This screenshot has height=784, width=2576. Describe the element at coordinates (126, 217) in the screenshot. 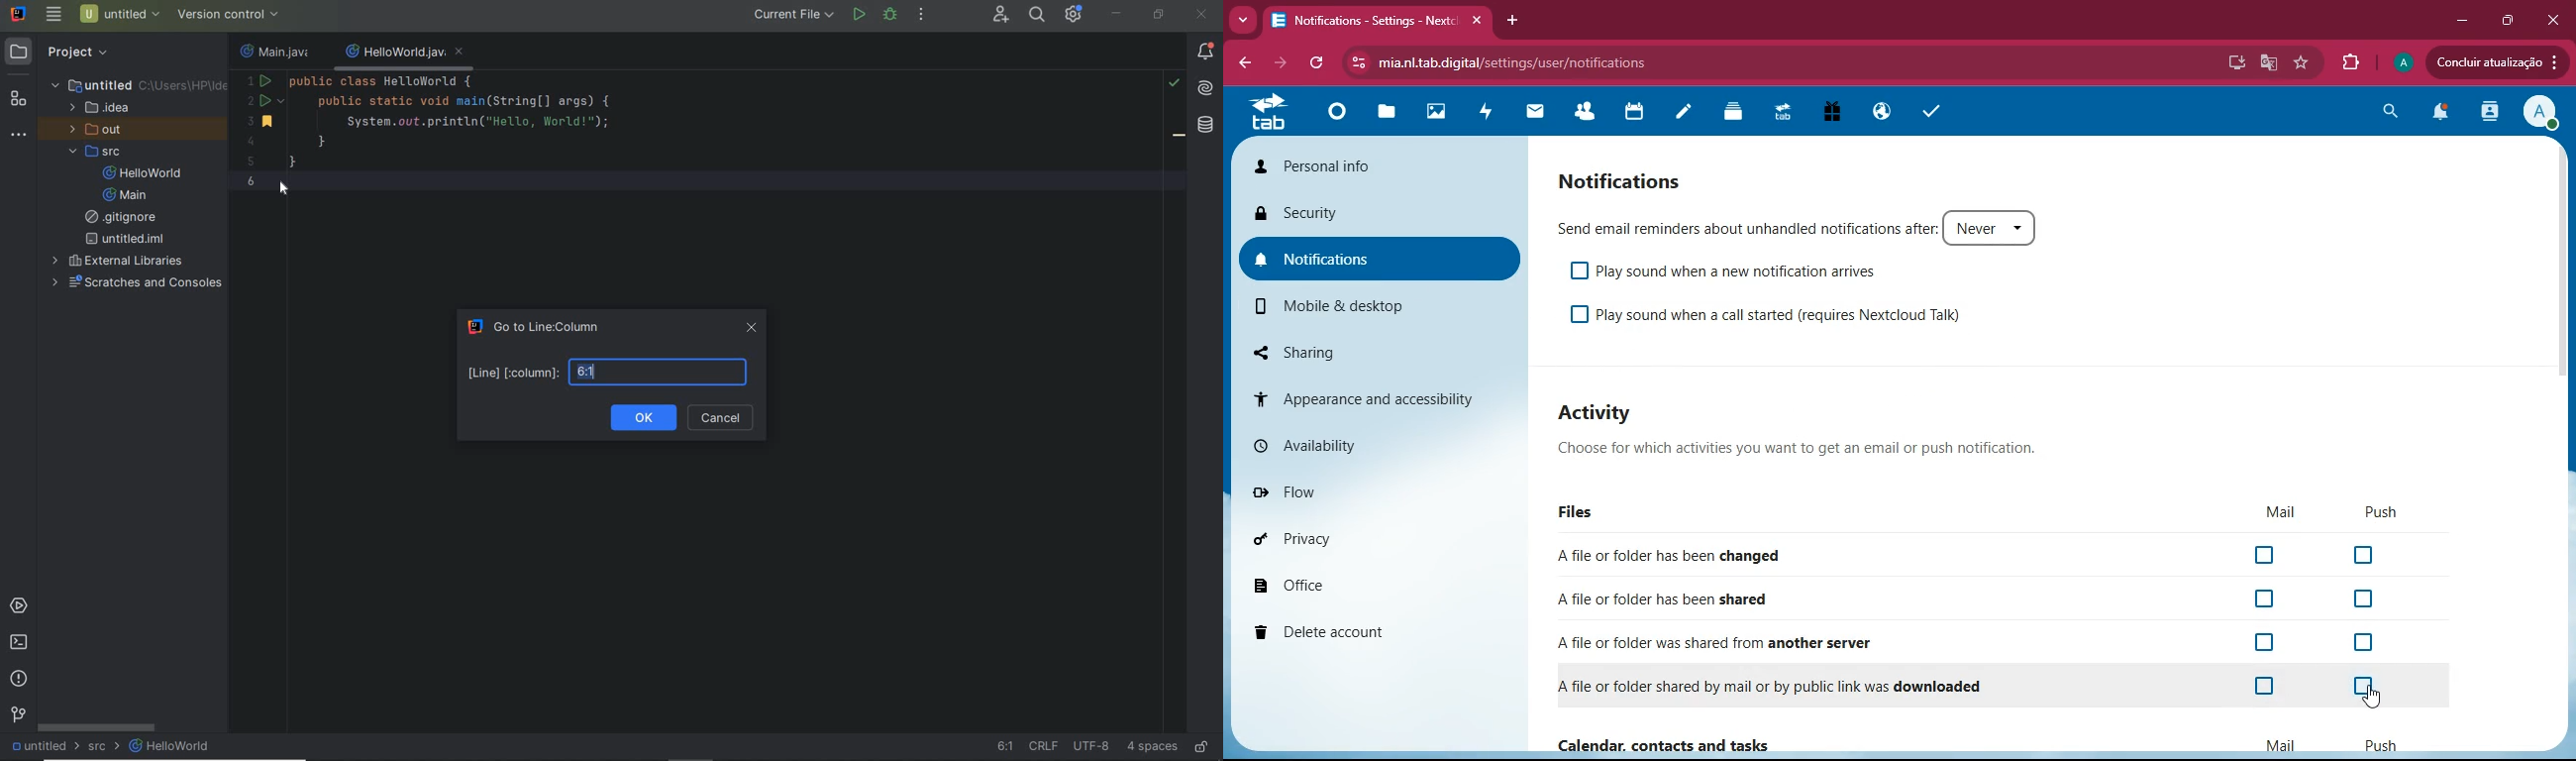

I see `gitignore` at that location.